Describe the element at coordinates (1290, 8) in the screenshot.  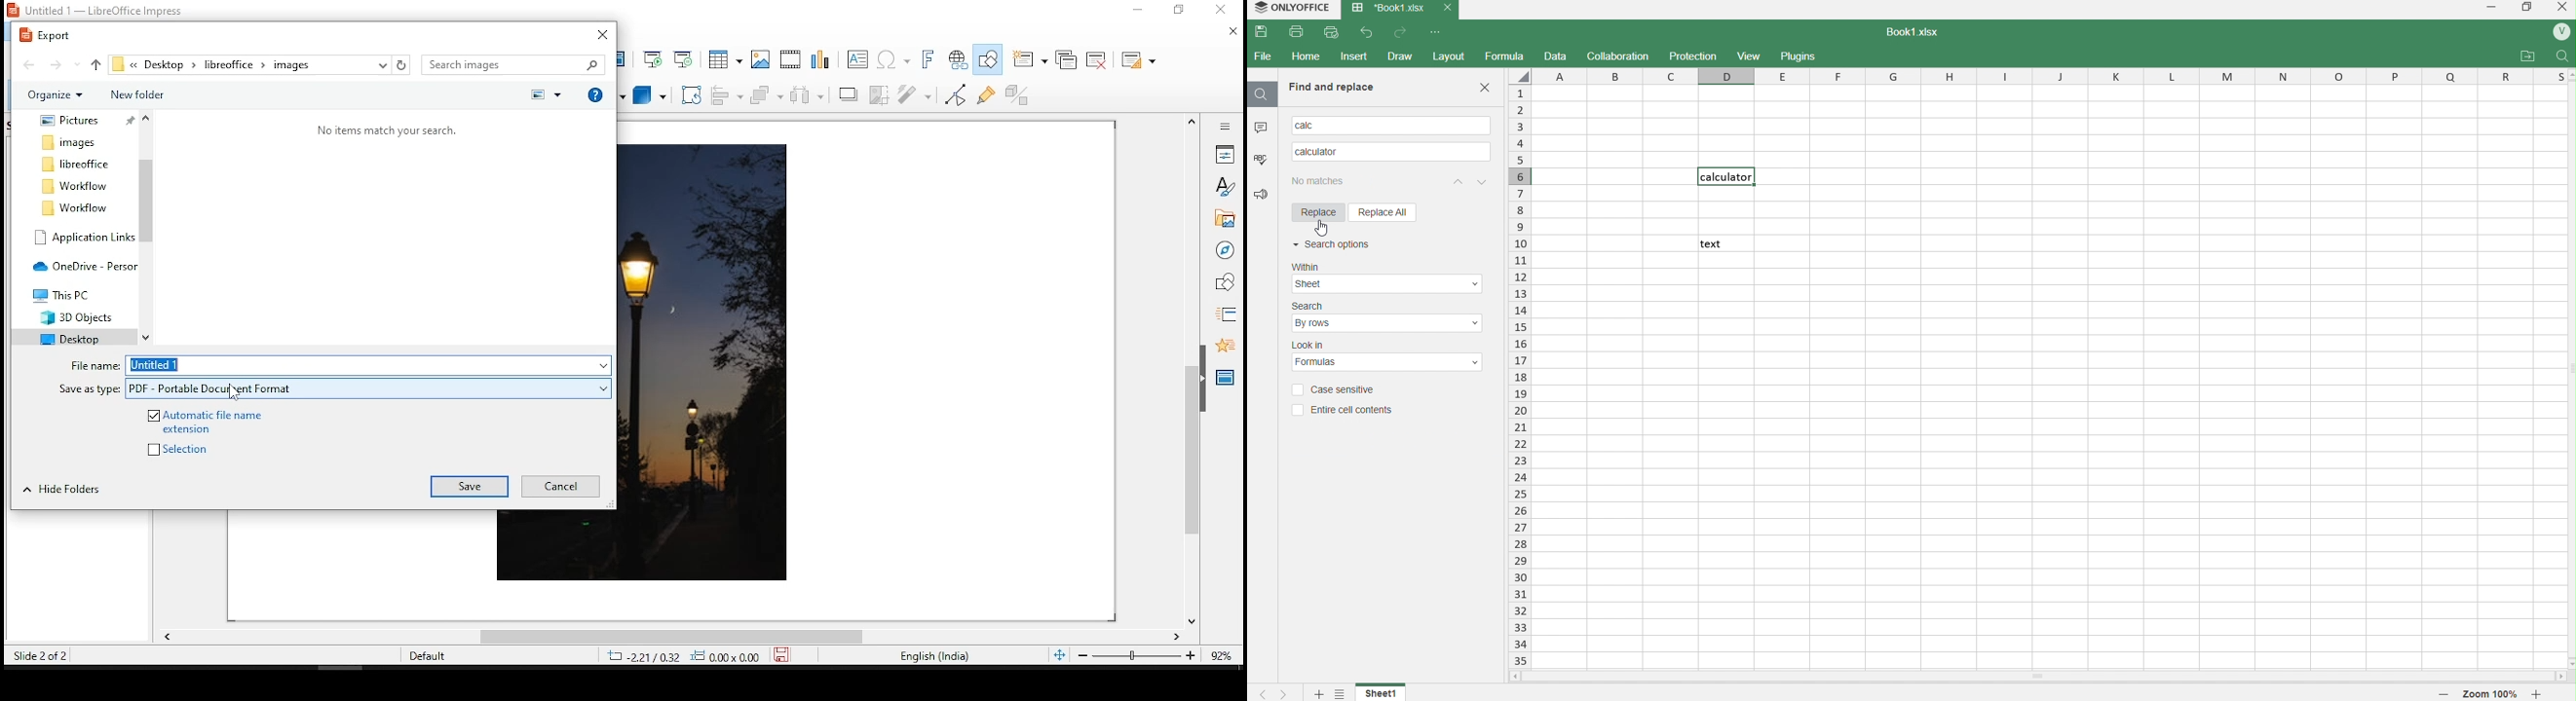
I see `onlyoffice` at that location.